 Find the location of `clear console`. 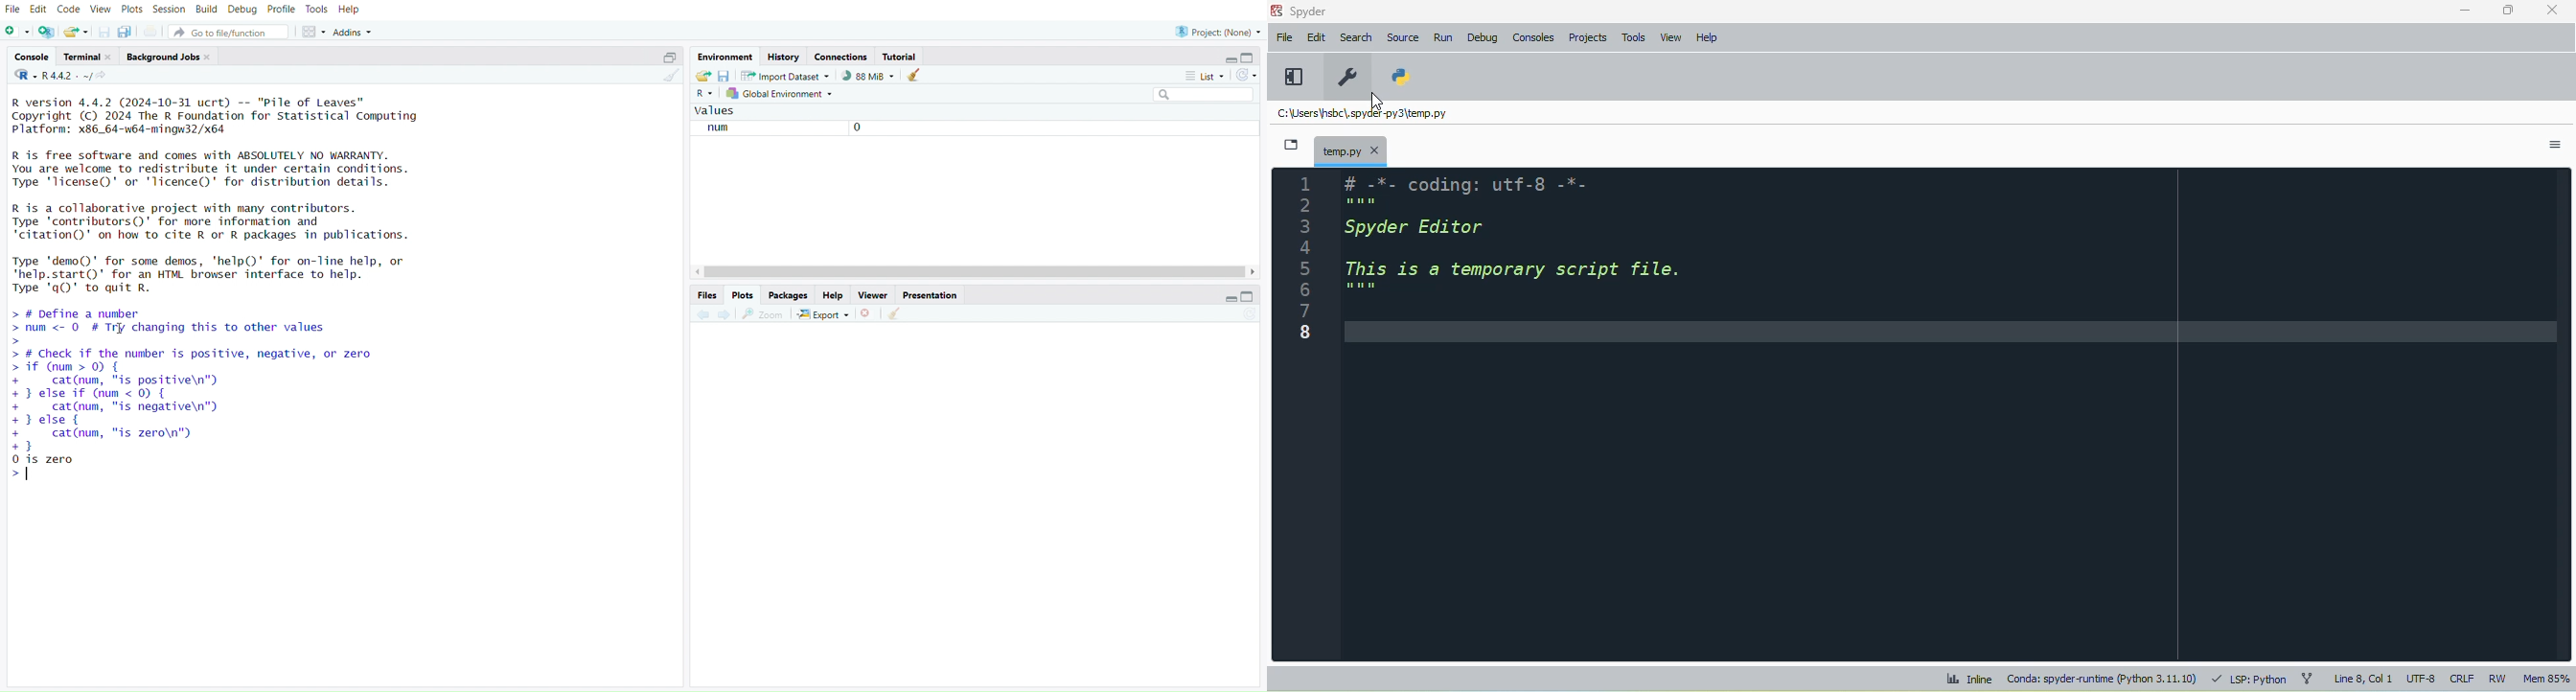

clear console is located at coordinates (671, 78).